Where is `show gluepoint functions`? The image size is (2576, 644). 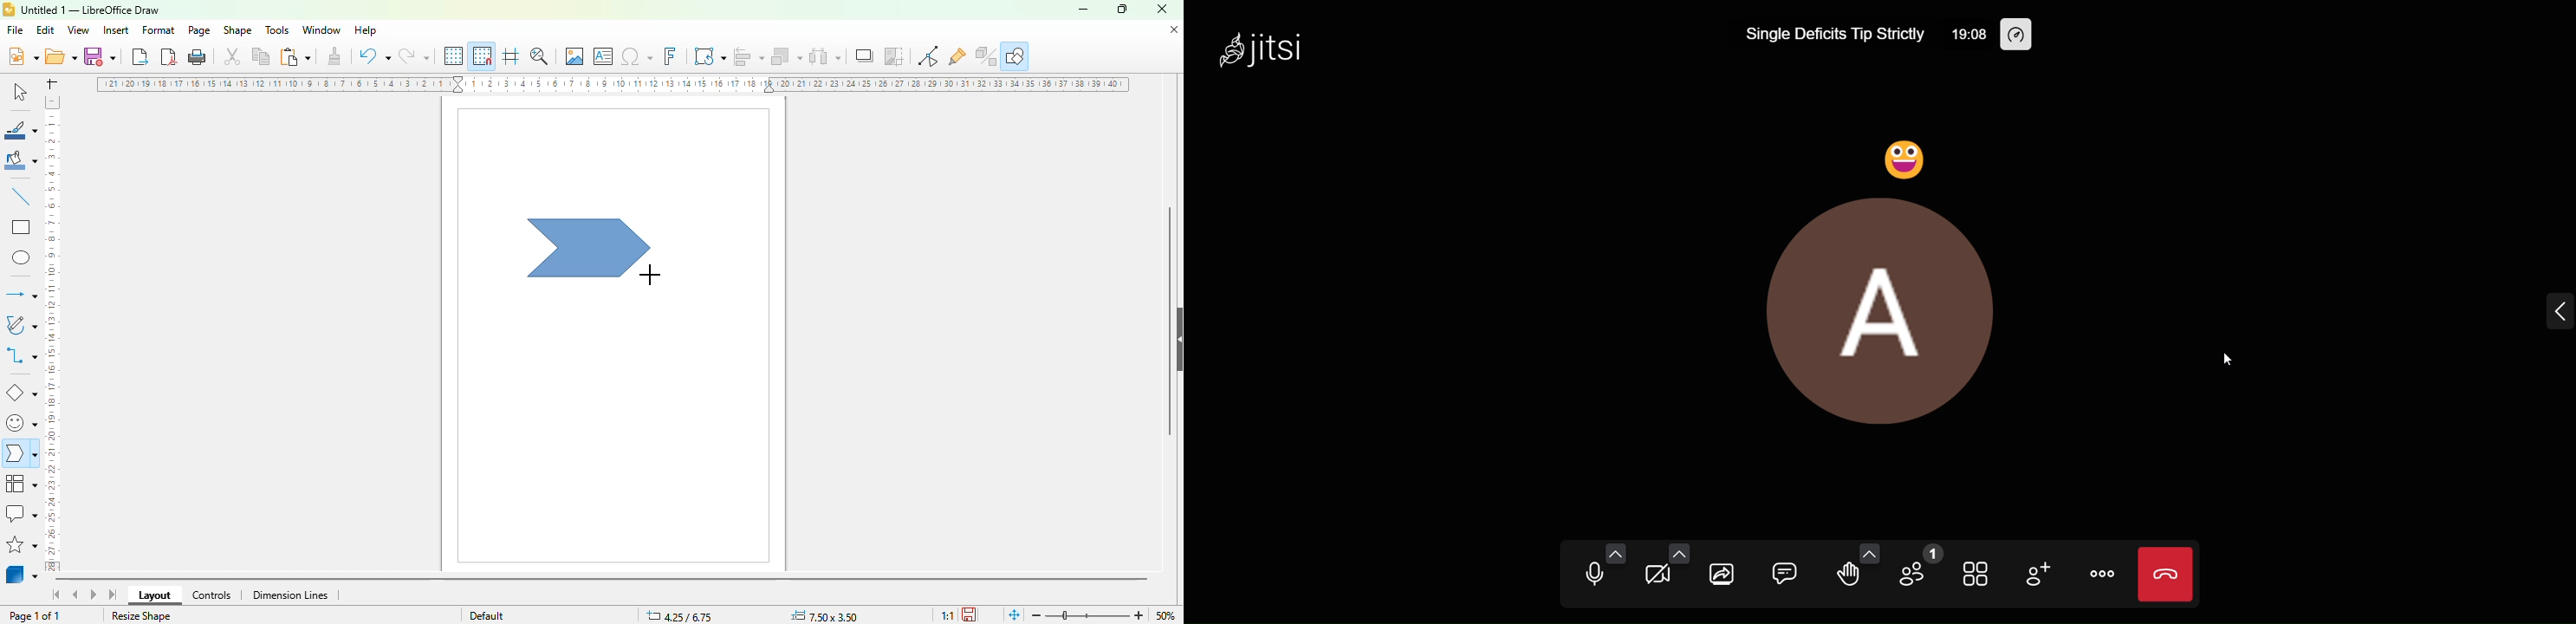 show gluepoint functions is located at coordinates (957, 57).